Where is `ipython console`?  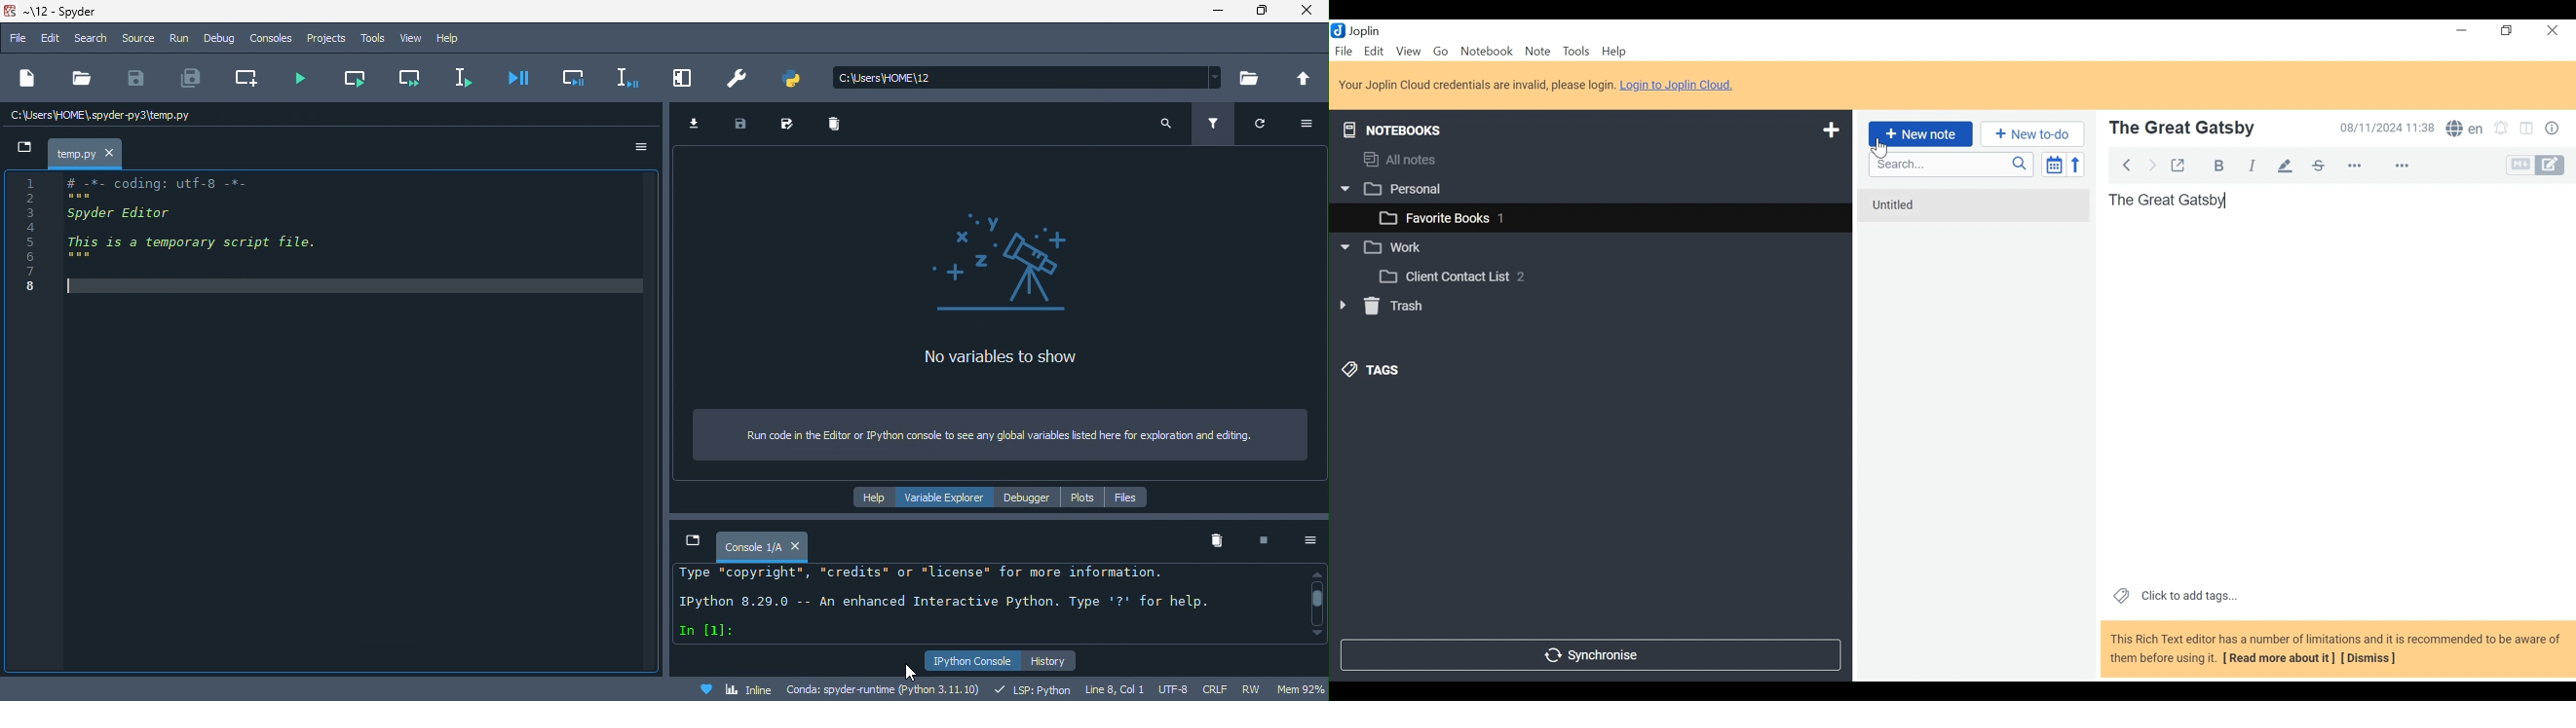
ipython console is located at coordinates (970, 660).